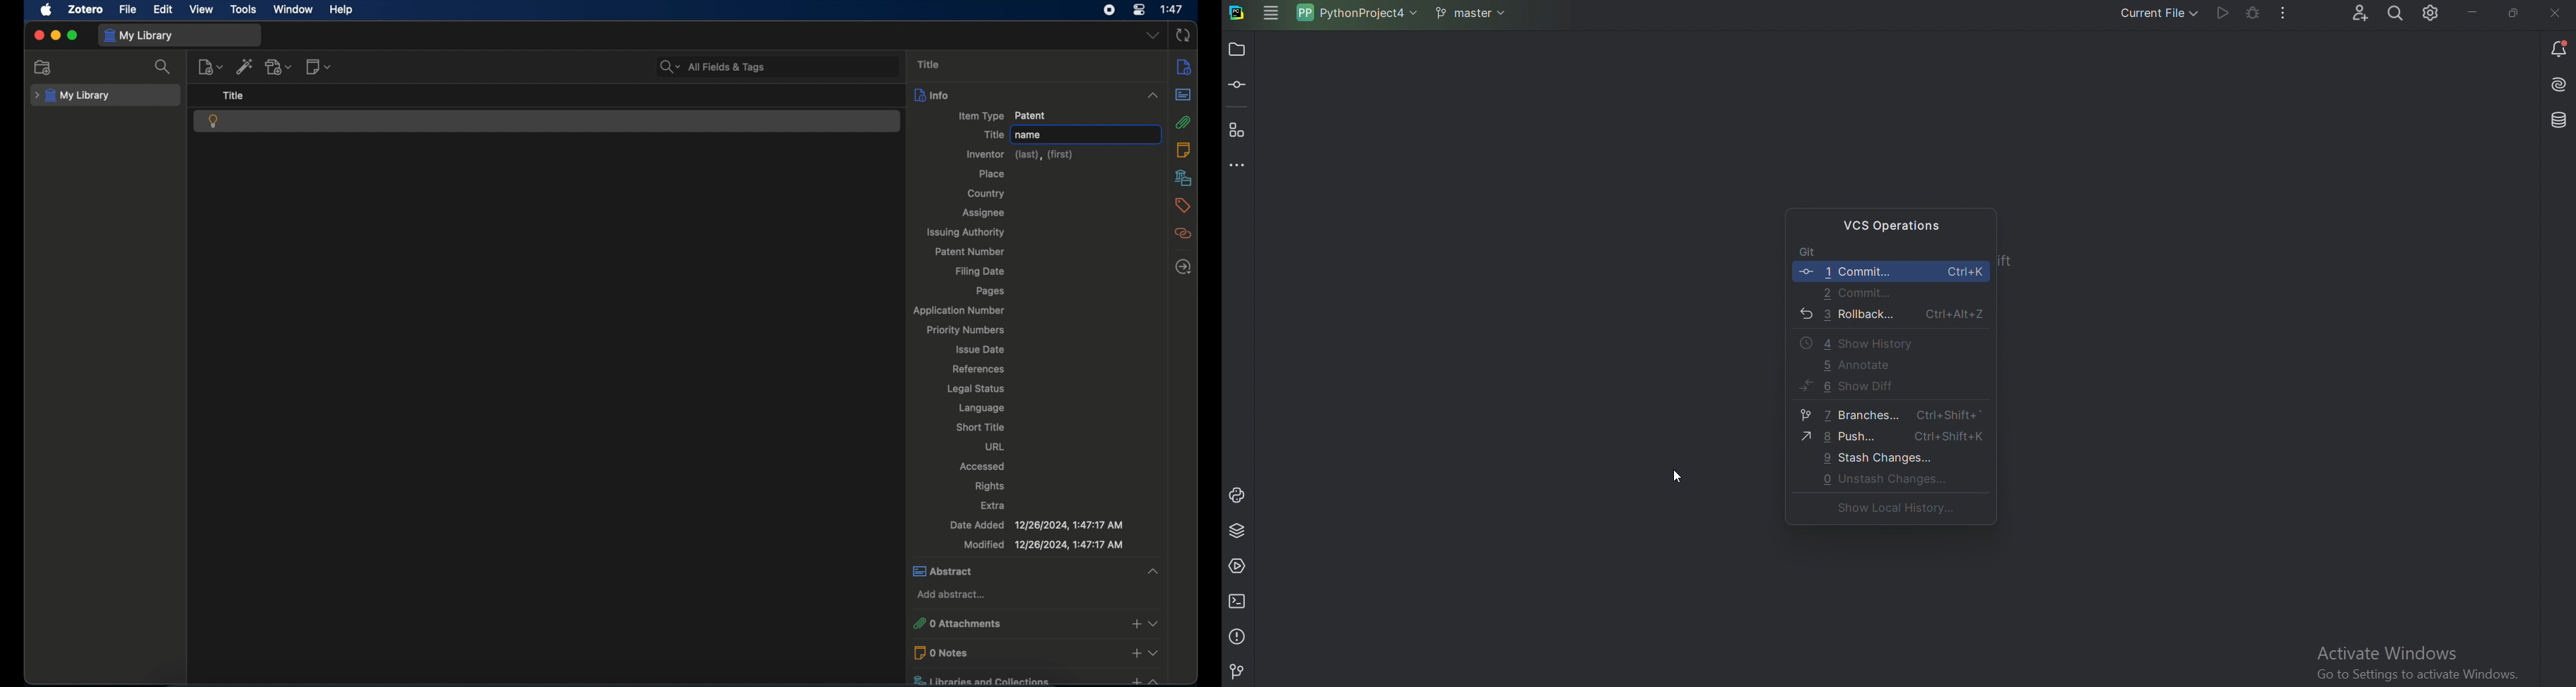 Image resolution: width=2576 pixels, height=700 pixels. Describe the element at coordinates (982, 214) in the screenshot. I see `assignee` at that location.